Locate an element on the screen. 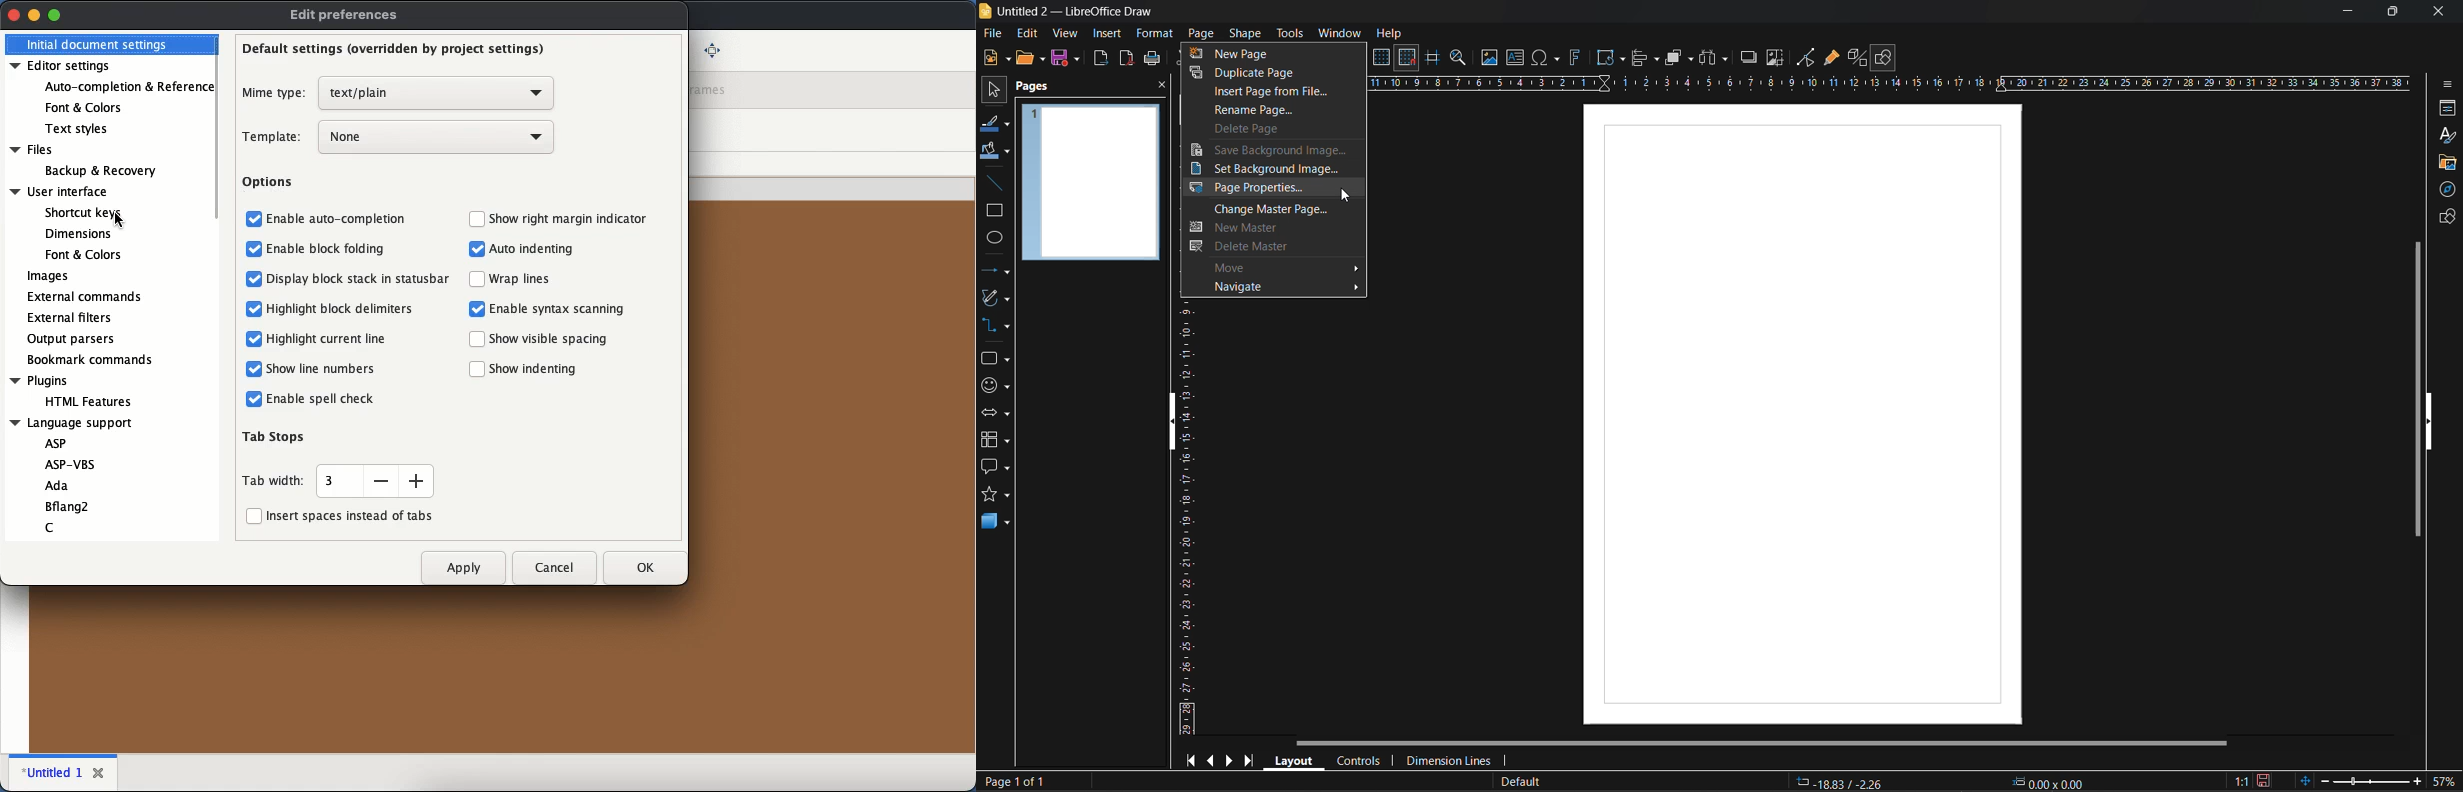 The width and height of the screenshot is (2464, 812). navigate is located at coordinates (1291, 287).